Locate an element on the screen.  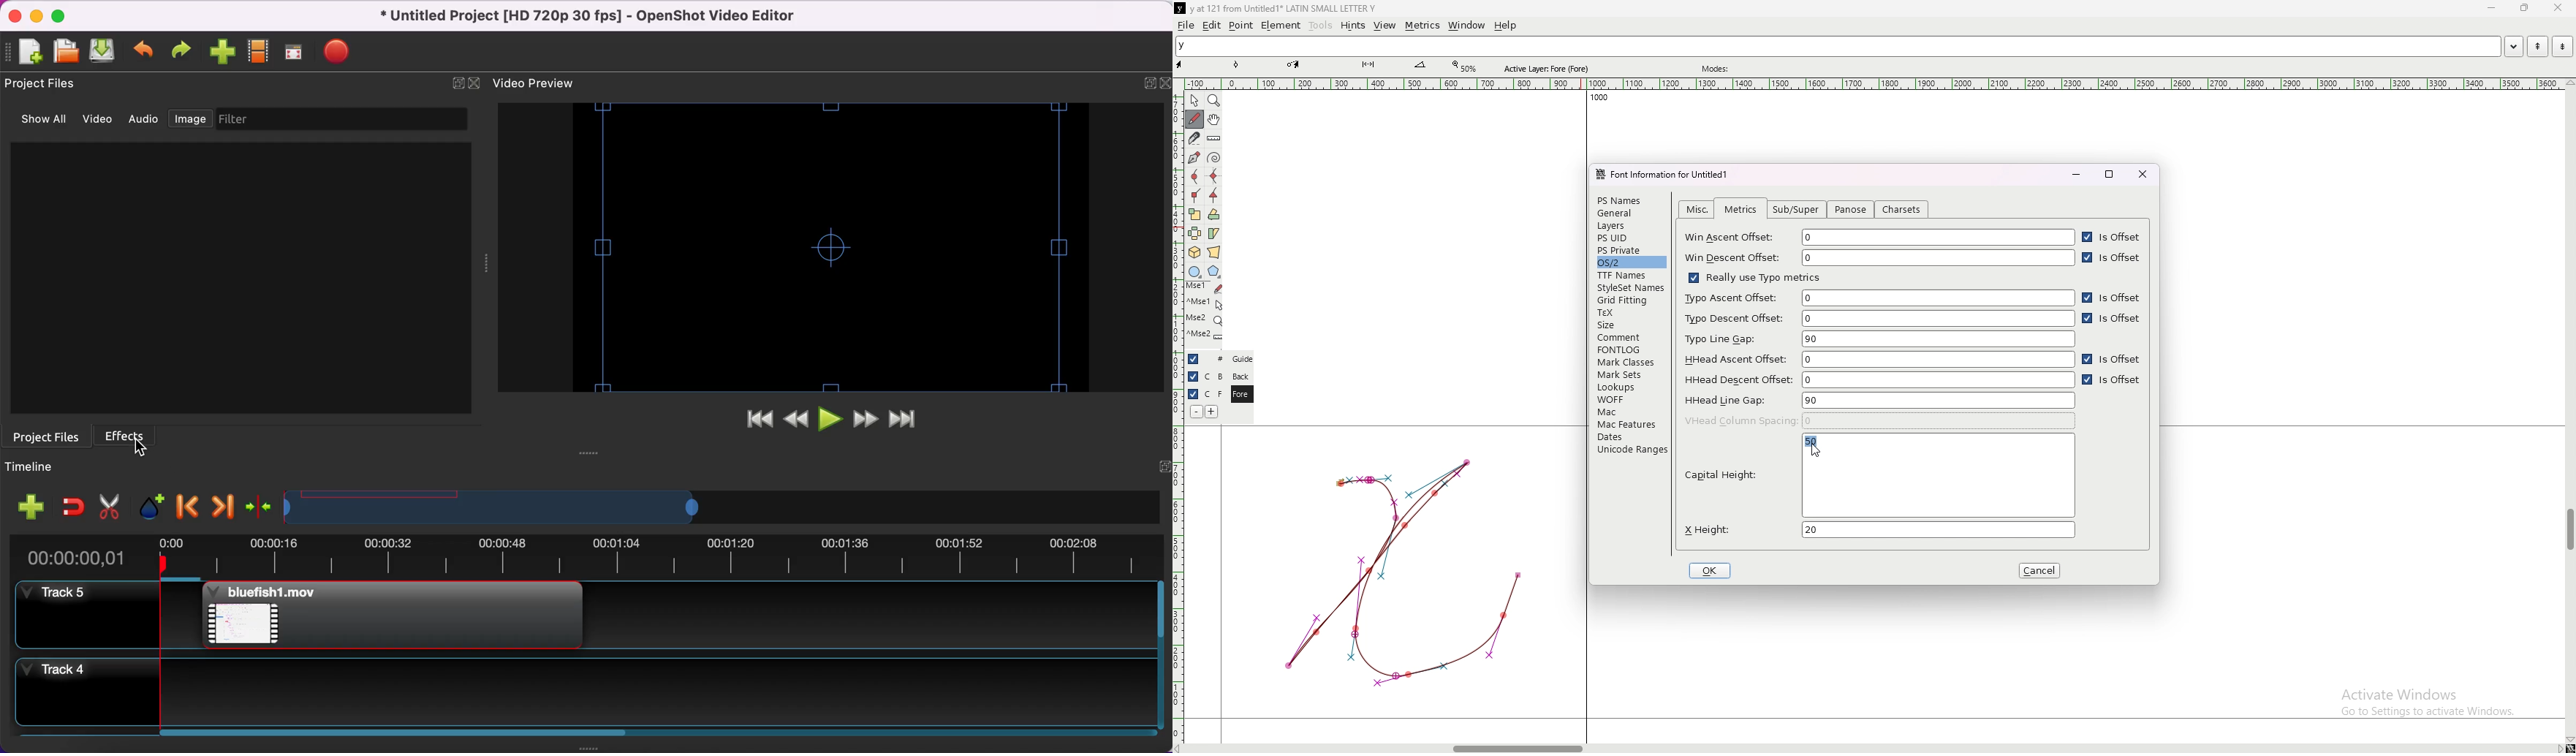
circle or ellipse is located at coordinates (1194, 271).